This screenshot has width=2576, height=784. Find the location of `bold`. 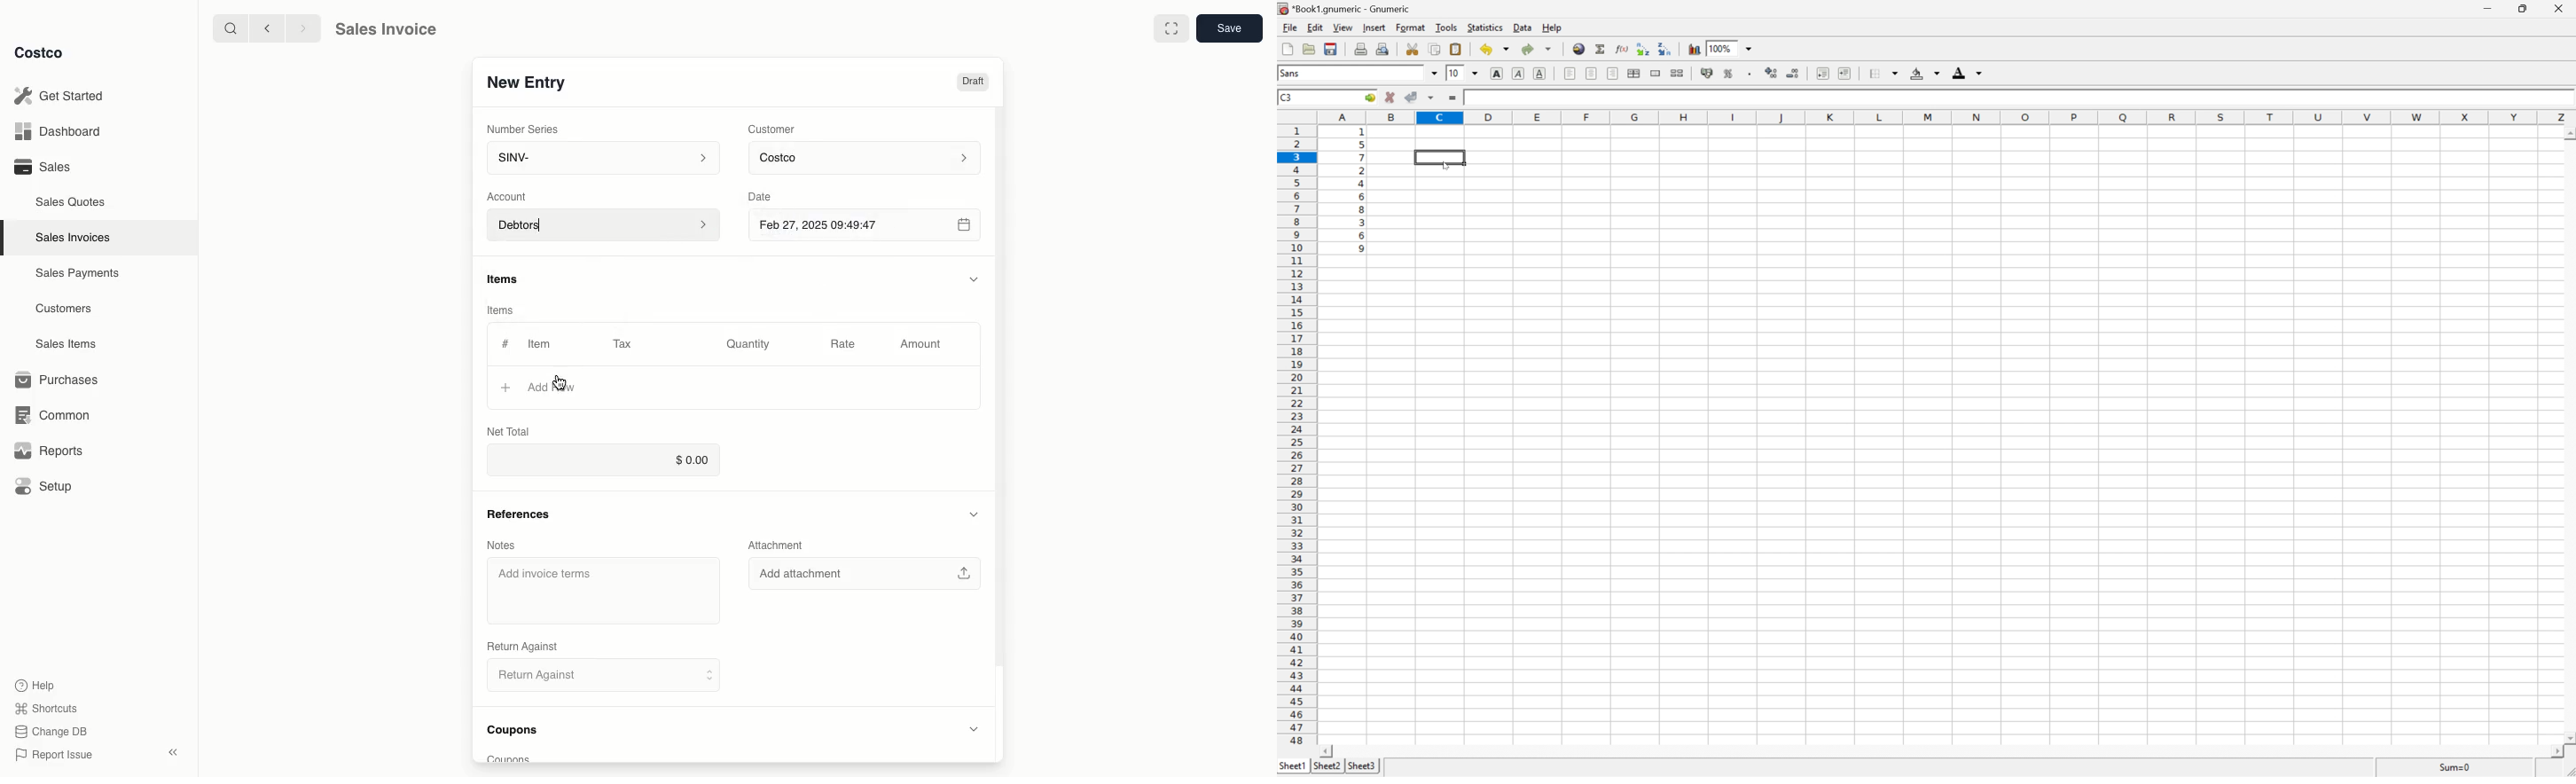

bold is located at coordinates (1496, 73).